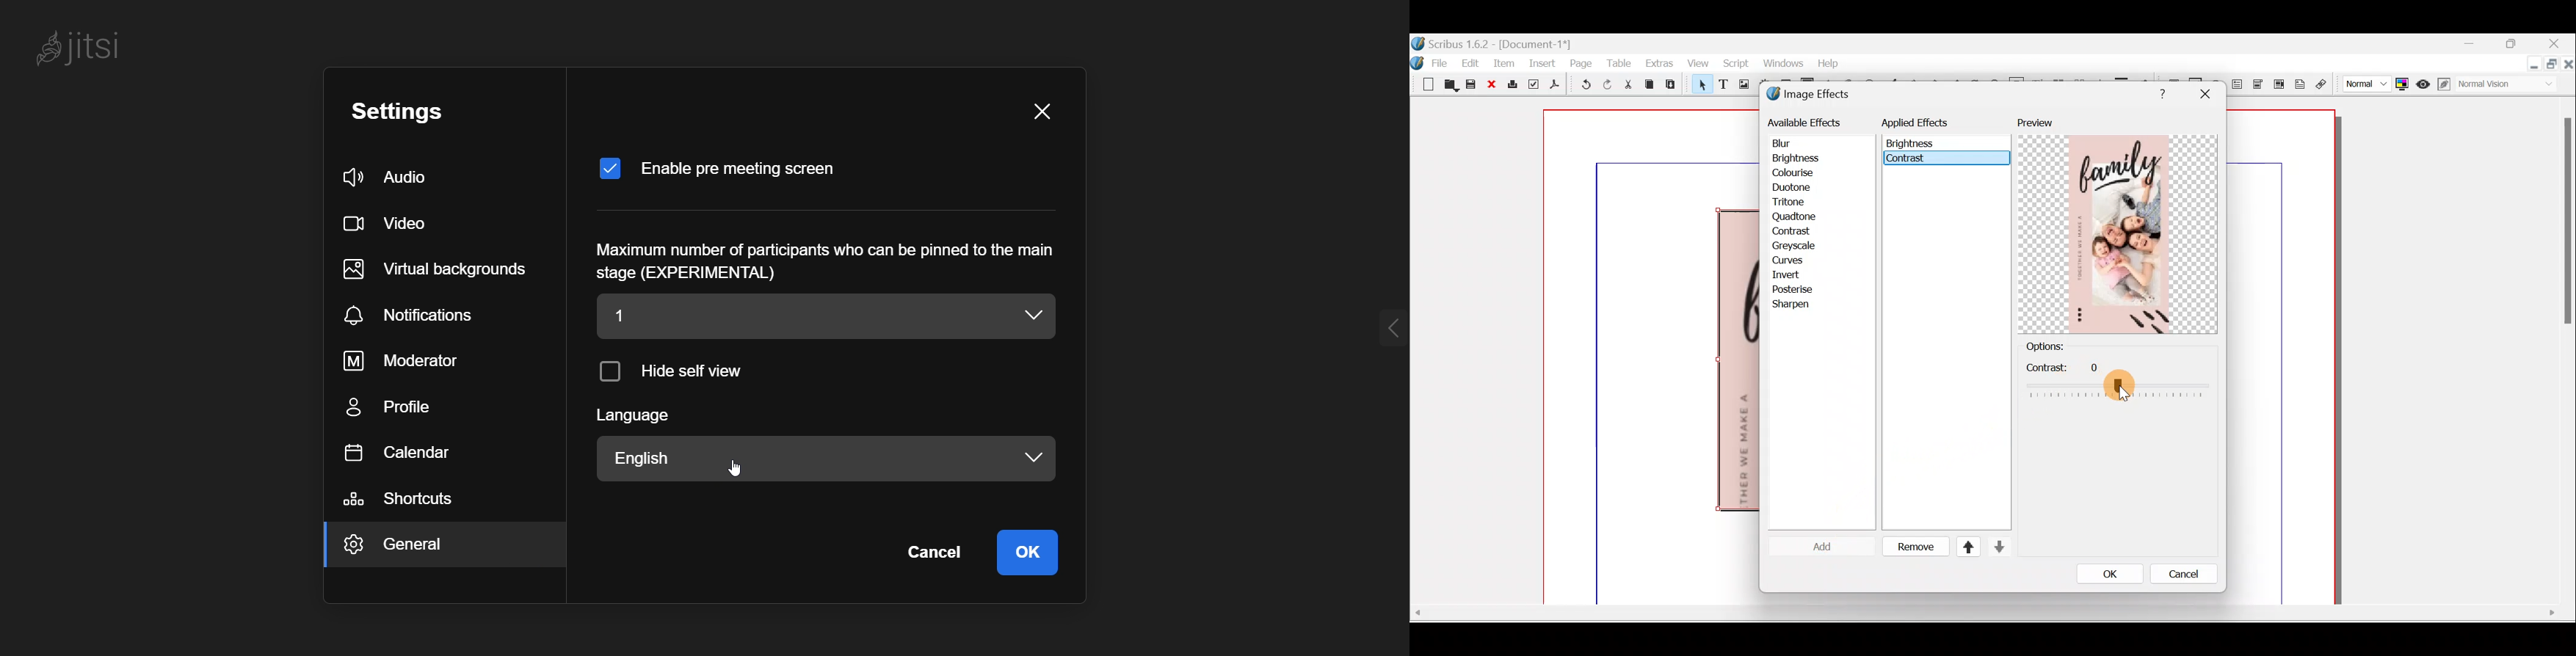 This screenshot has width=2576, height=672. Describe the element at coordinates (2569, 66) in the screenshot. I see `Close` at that location.